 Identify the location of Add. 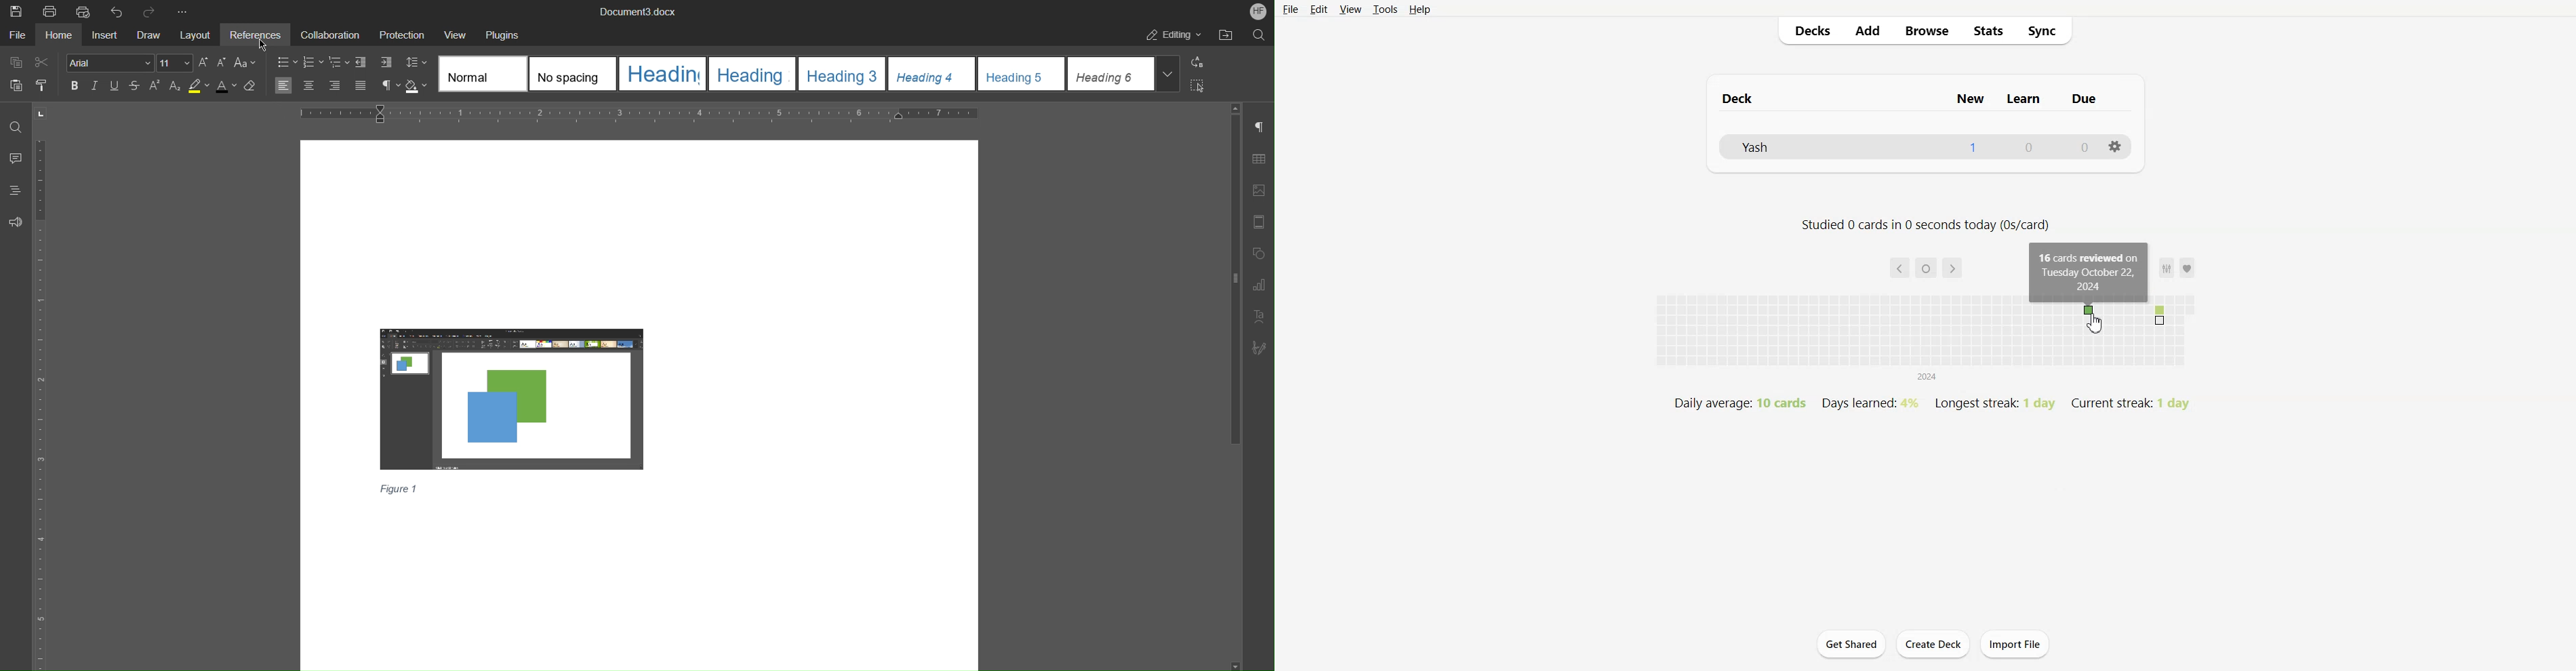
(1868, 31).